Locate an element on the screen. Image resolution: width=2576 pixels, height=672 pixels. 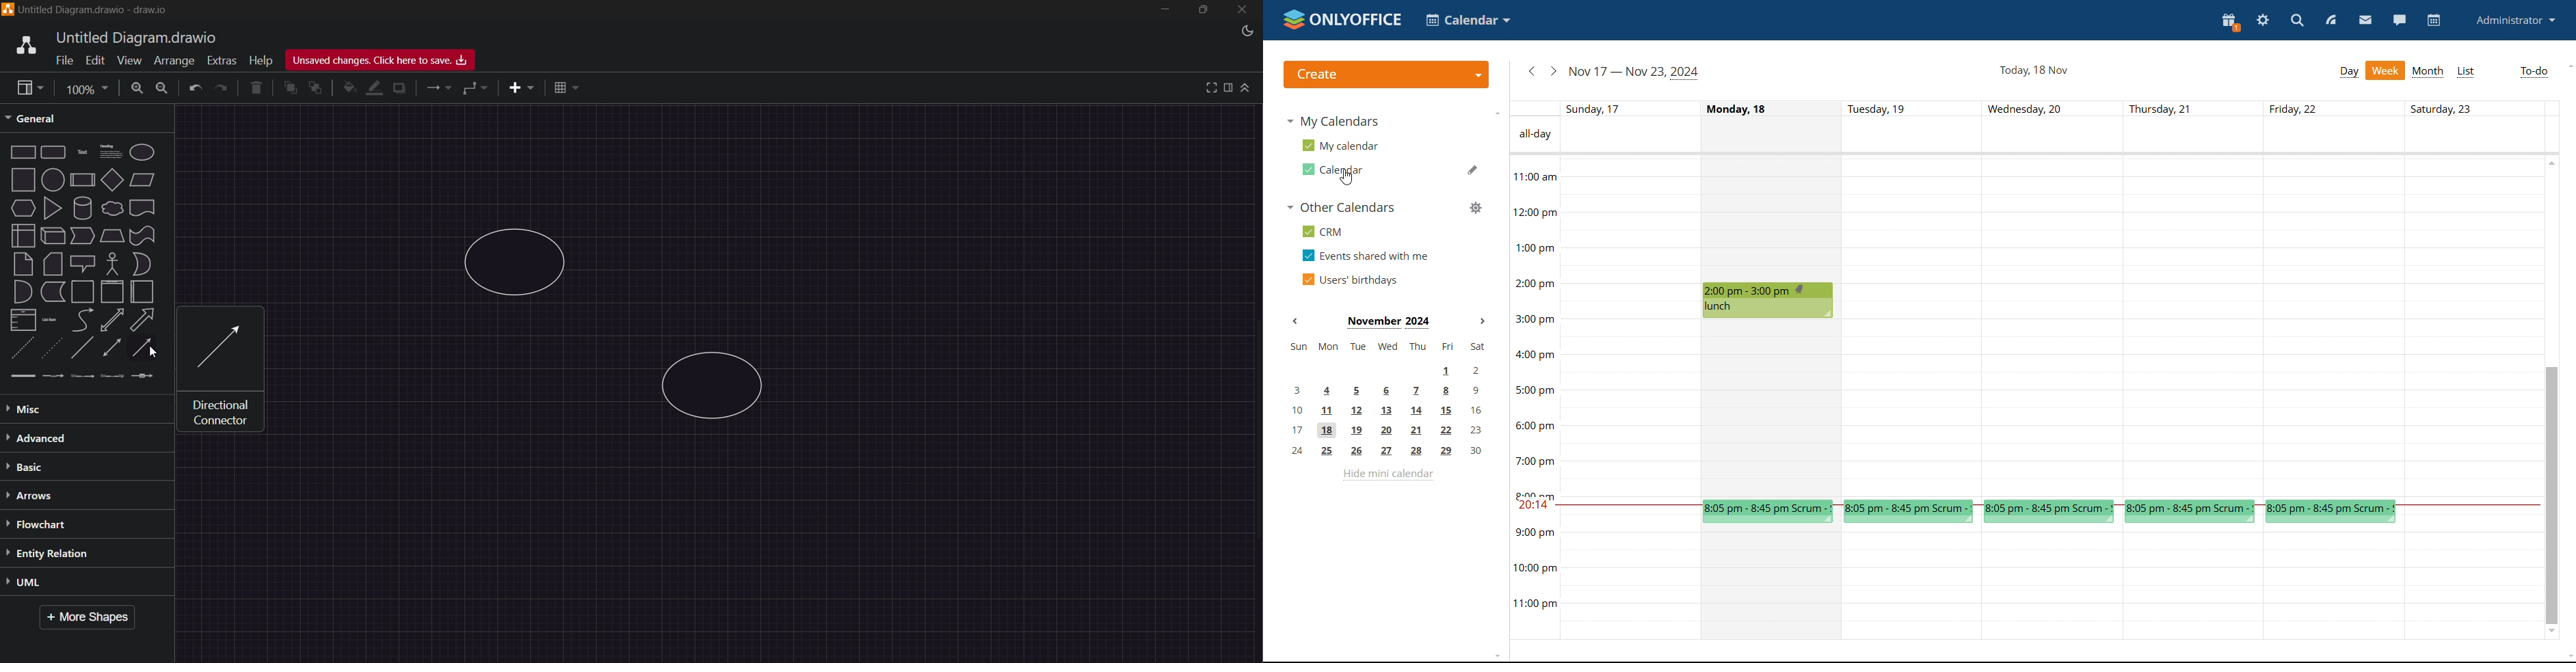
Zoom Out is located at coordinates (163, 89).